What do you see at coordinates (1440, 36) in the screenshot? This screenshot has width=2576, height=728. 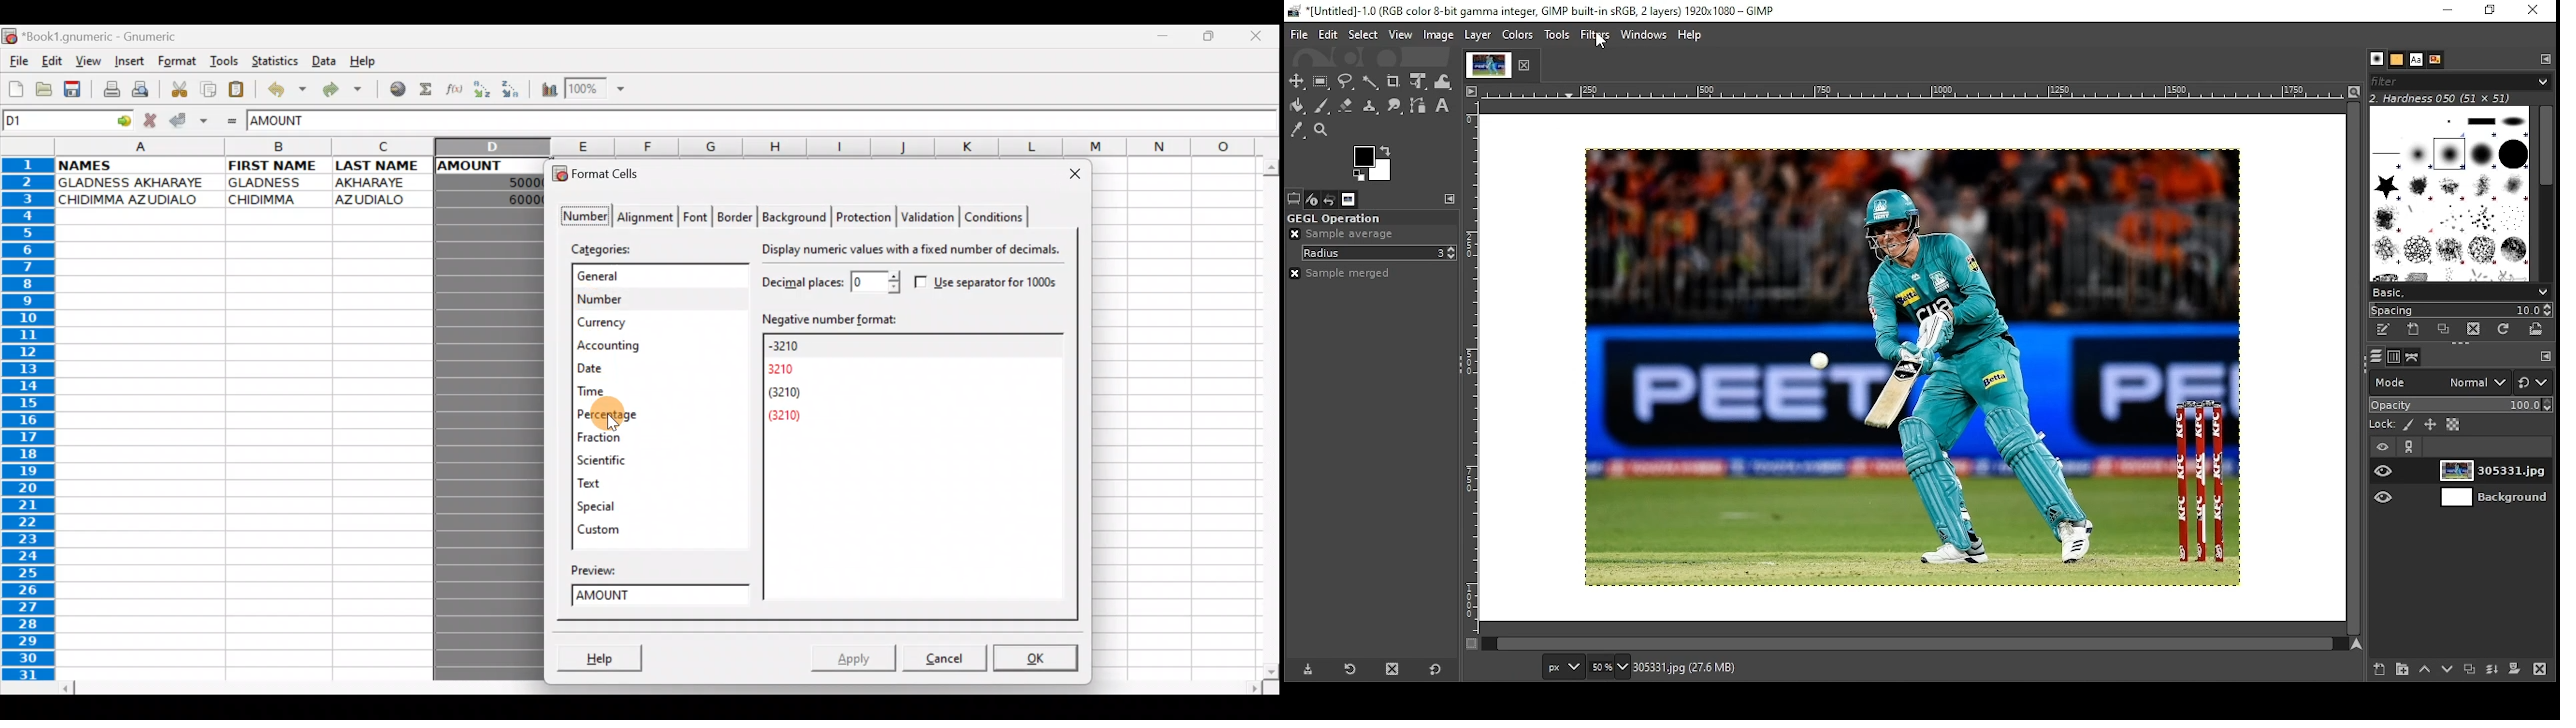 I see `image` at bounding box center [1440, 36].